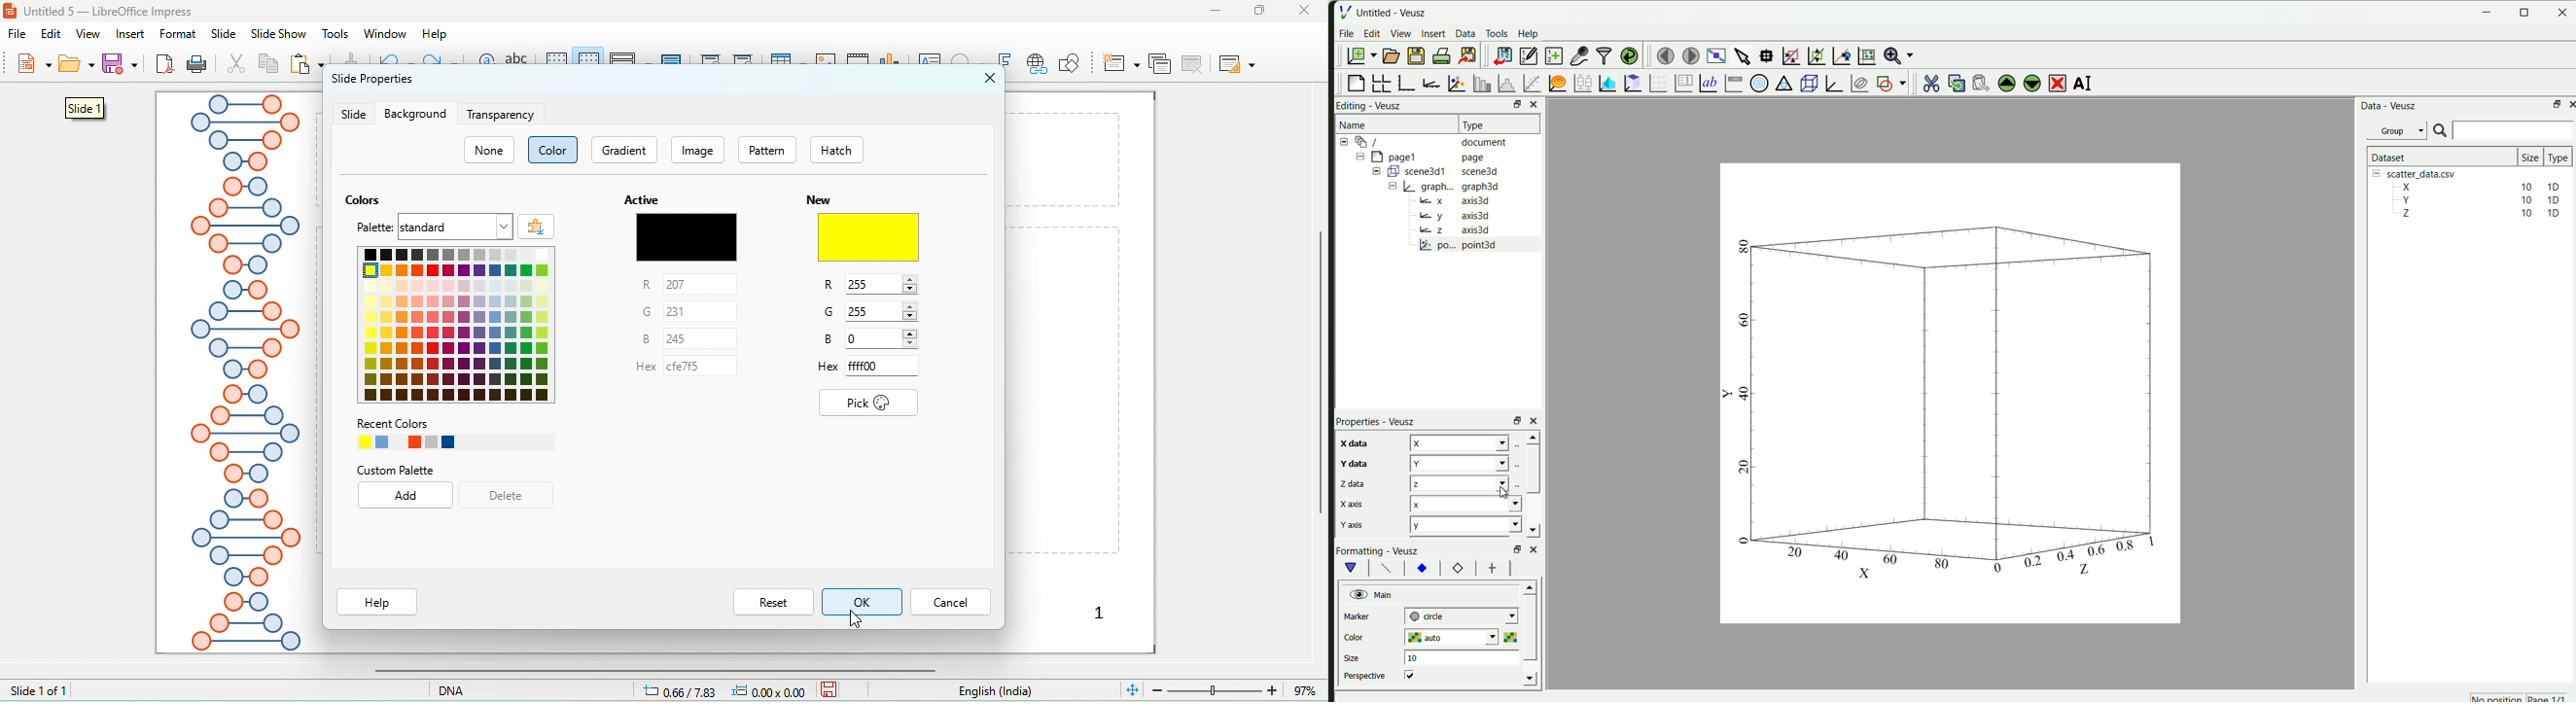  Describe the element at coordinates (456, 325) in the screenshot. I see `Palette` at that location.